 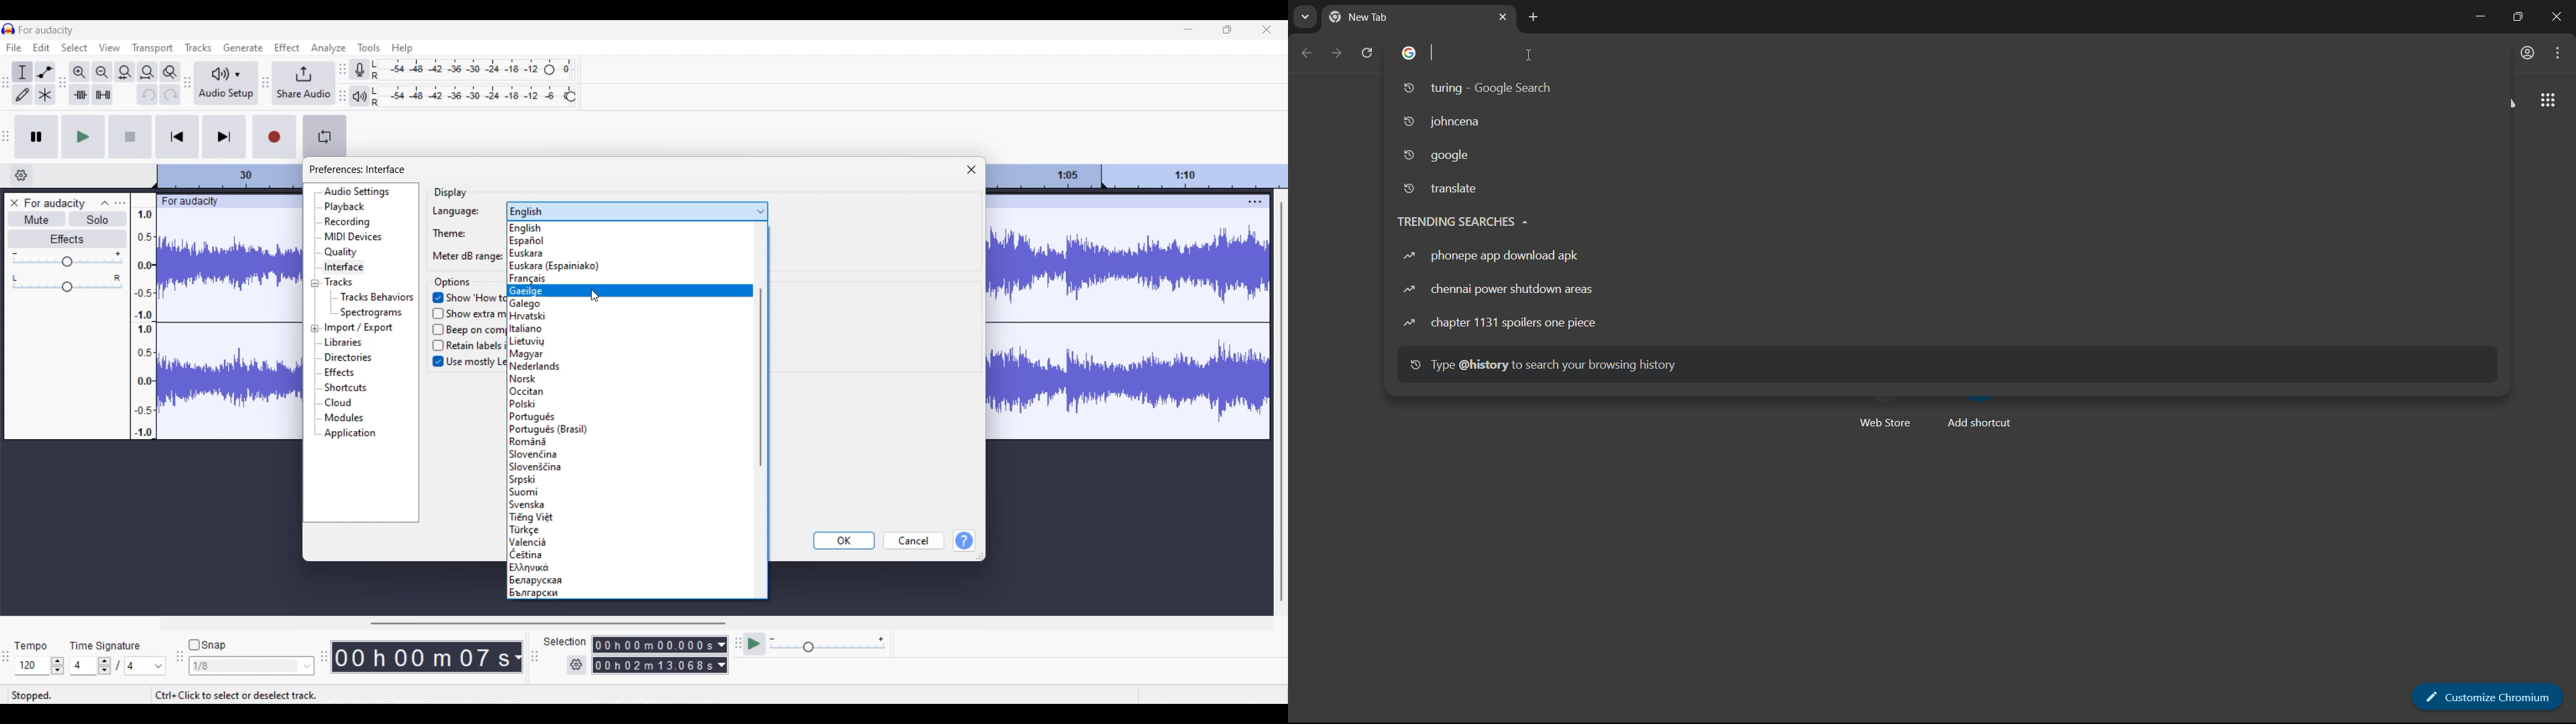 I want to click on Zoom toggle, so click(x=170, y=72).